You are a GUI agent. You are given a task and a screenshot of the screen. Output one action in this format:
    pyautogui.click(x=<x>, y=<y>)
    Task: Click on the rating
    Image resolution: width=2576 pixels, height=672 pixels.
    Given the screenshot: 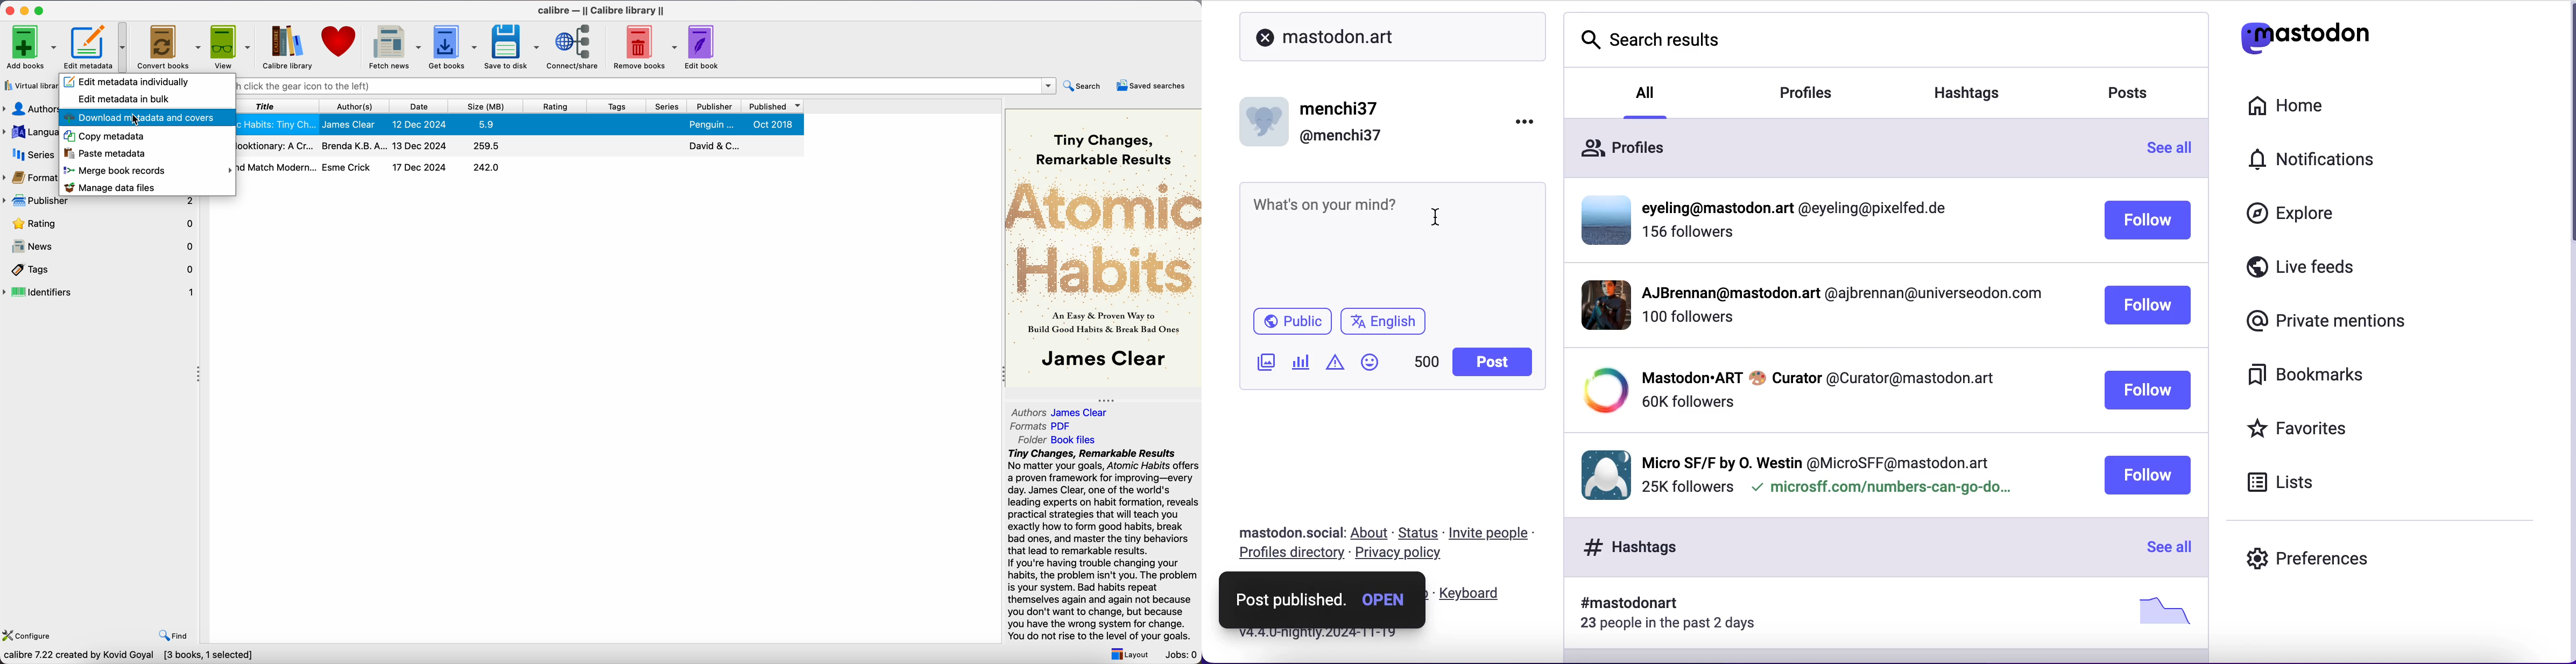 What is the action you would take?
    pyautogui.click(x=556, y=106)
    